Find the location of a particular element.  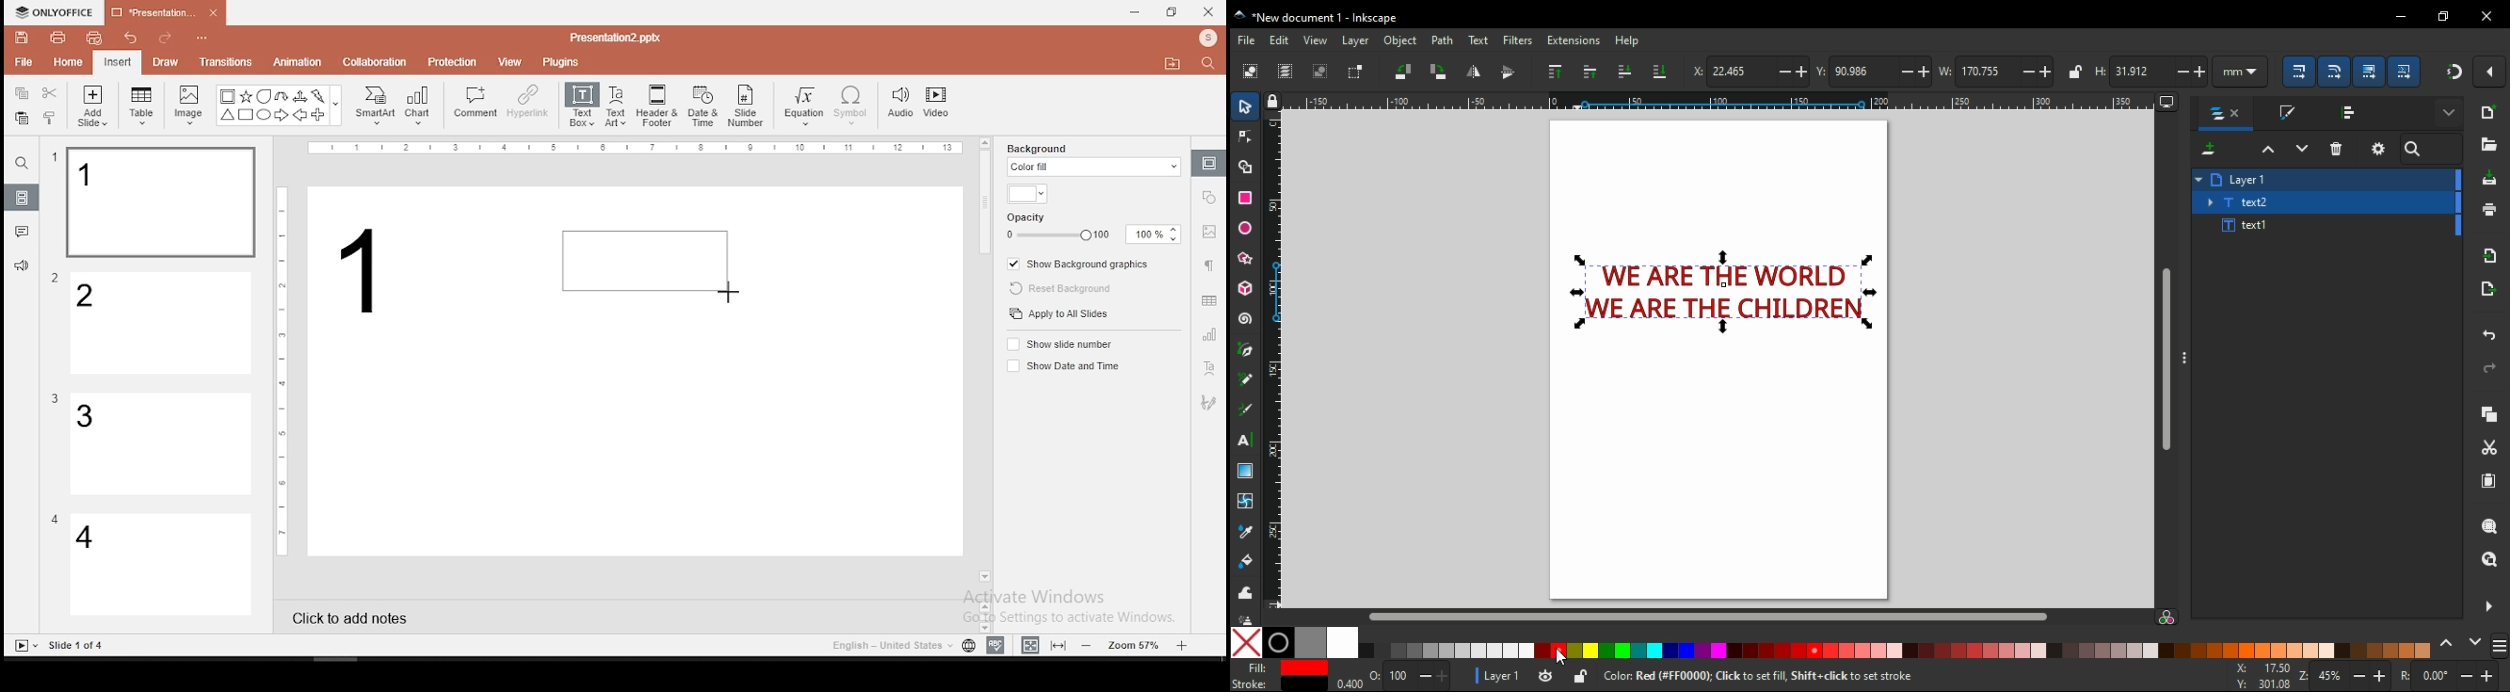

header and footer is located at coordinates (659, 107).